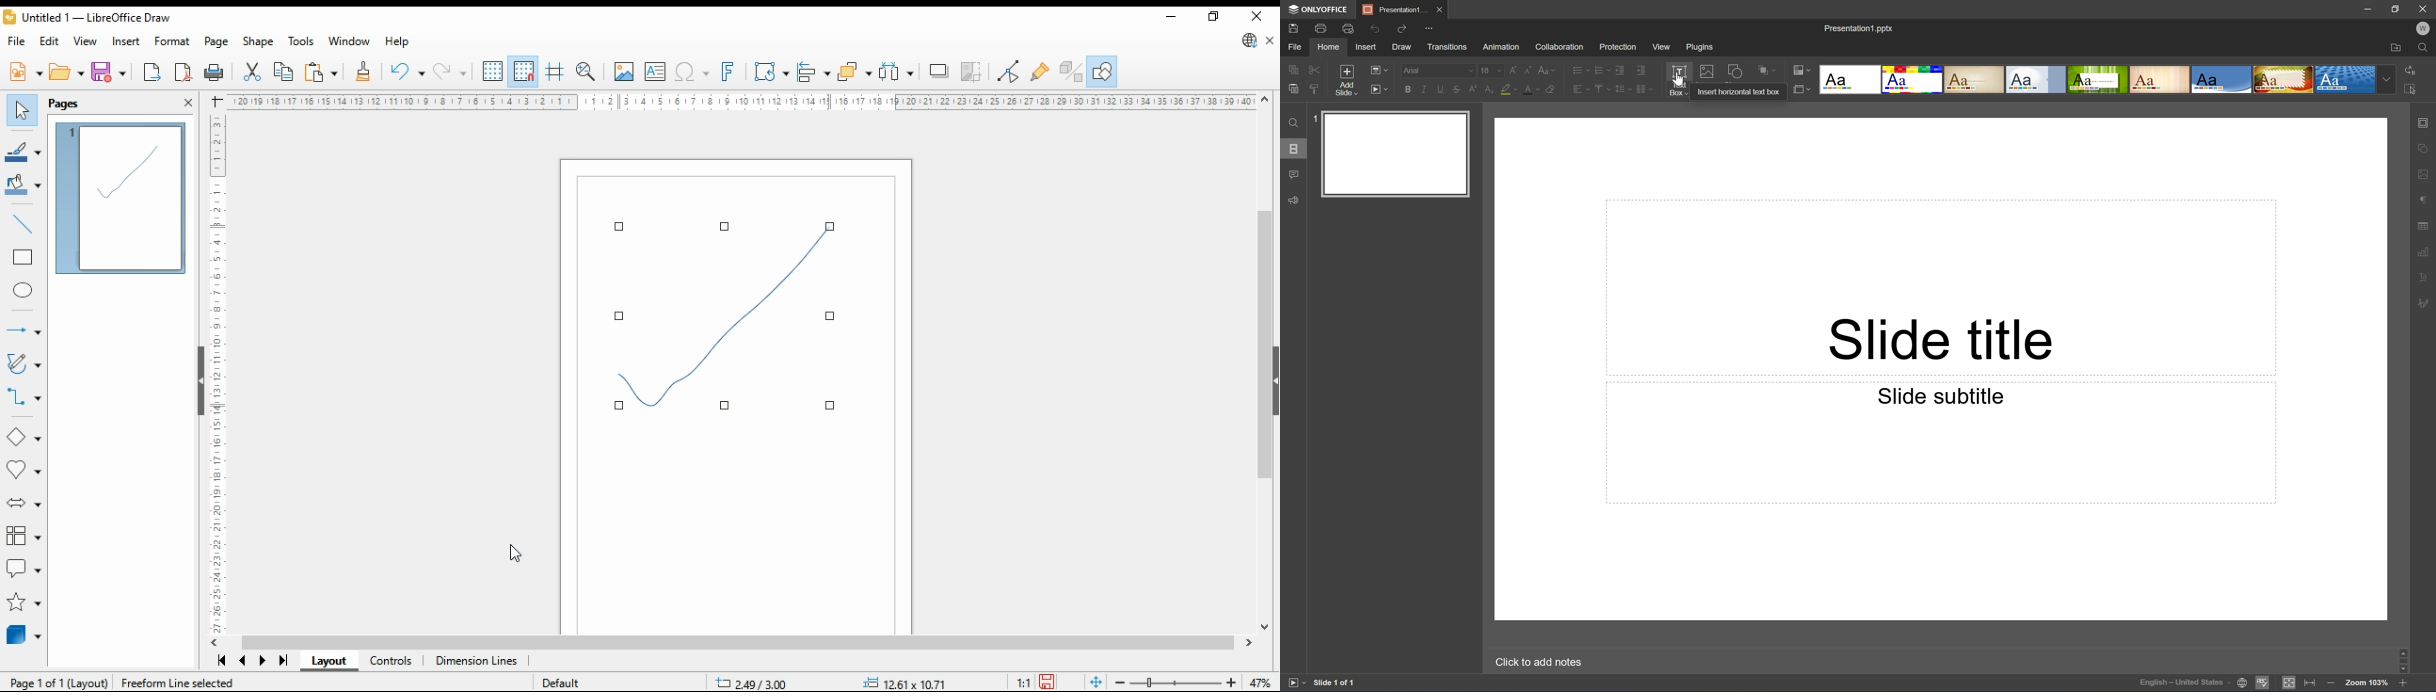 The image size is (2436, 700). Describe the element at coordinates (1392, 9) in the screenshot. I see `Presentation1...` at that location.